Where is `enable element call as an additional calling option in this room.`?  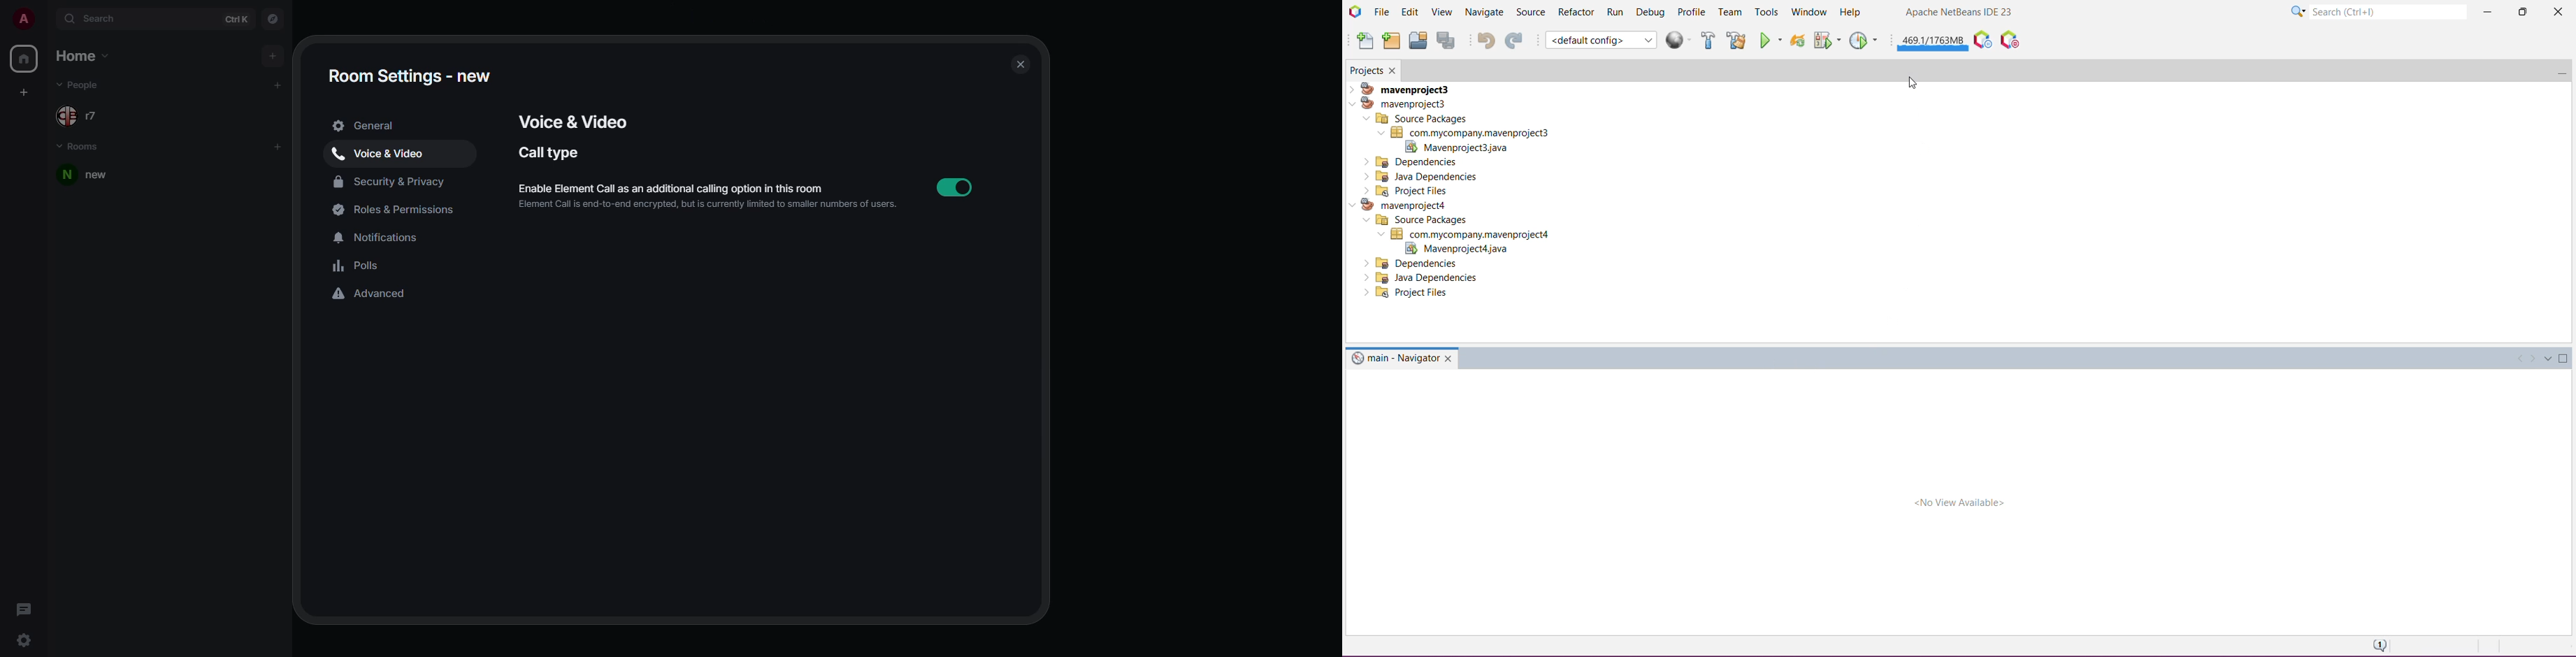 enable element call as an additional calling option in this room. is located at coordinates (718, 186).